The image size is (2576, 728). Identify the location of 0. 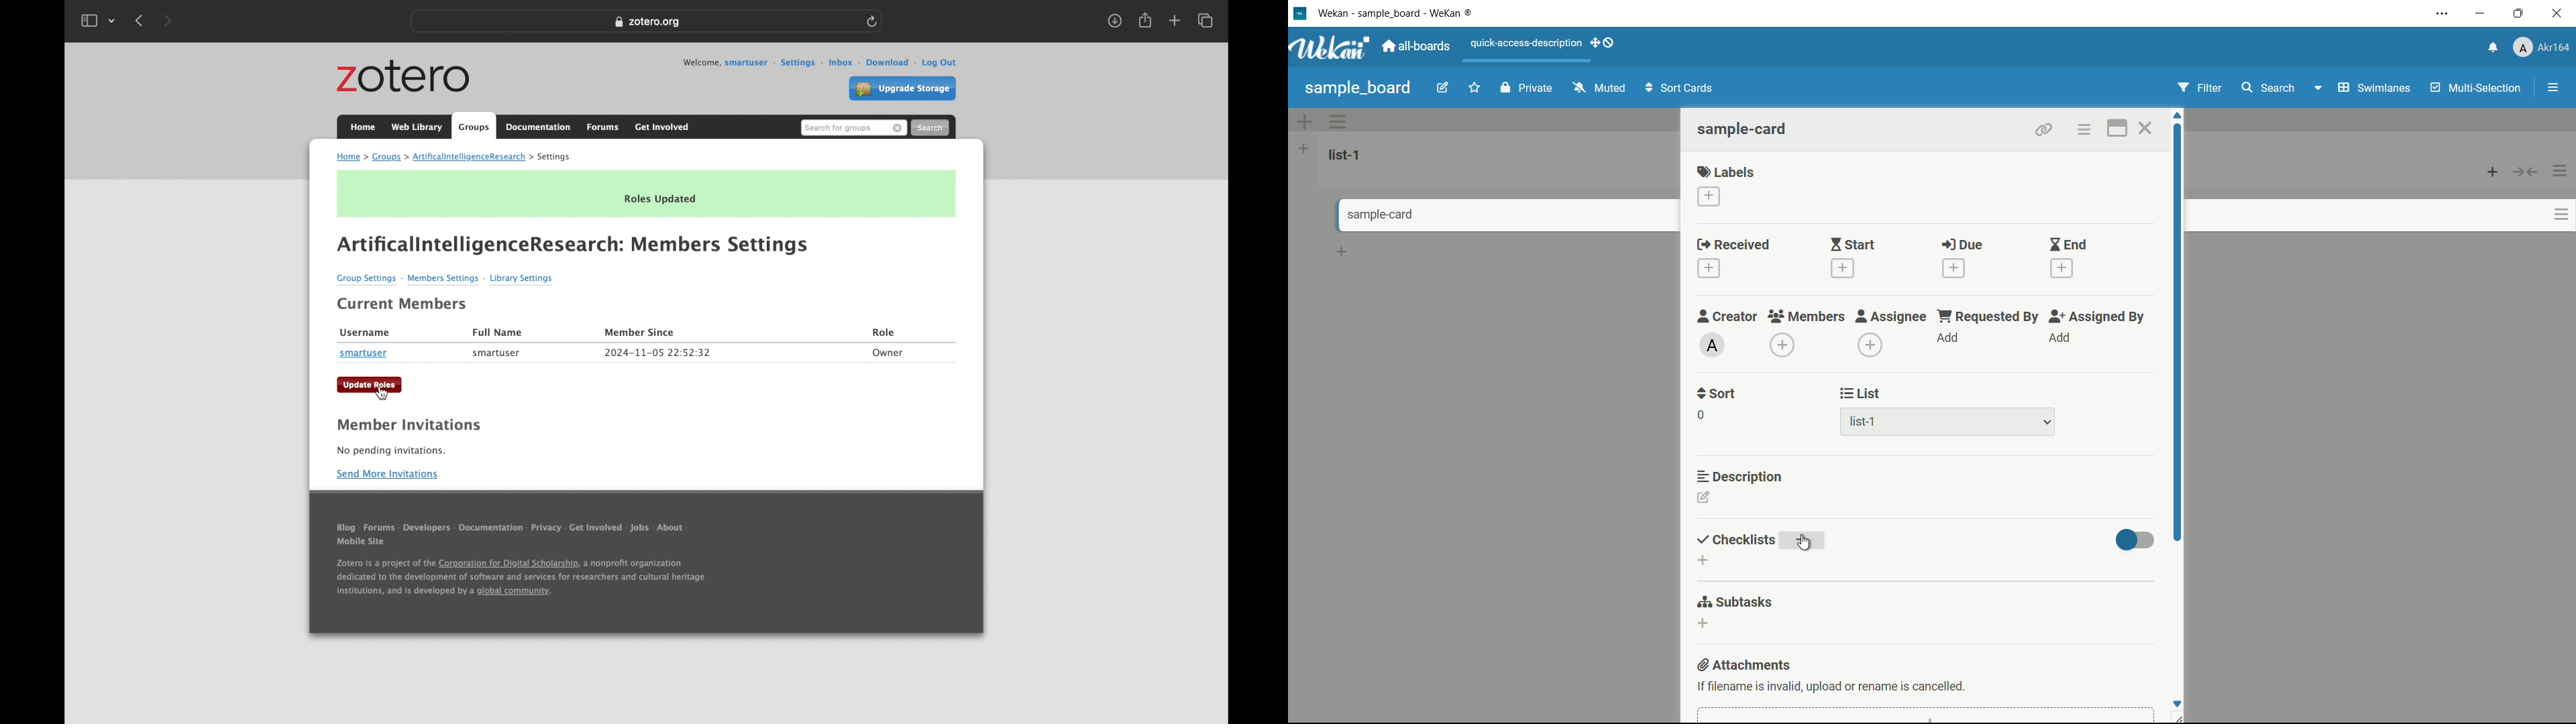
(1701, 415).